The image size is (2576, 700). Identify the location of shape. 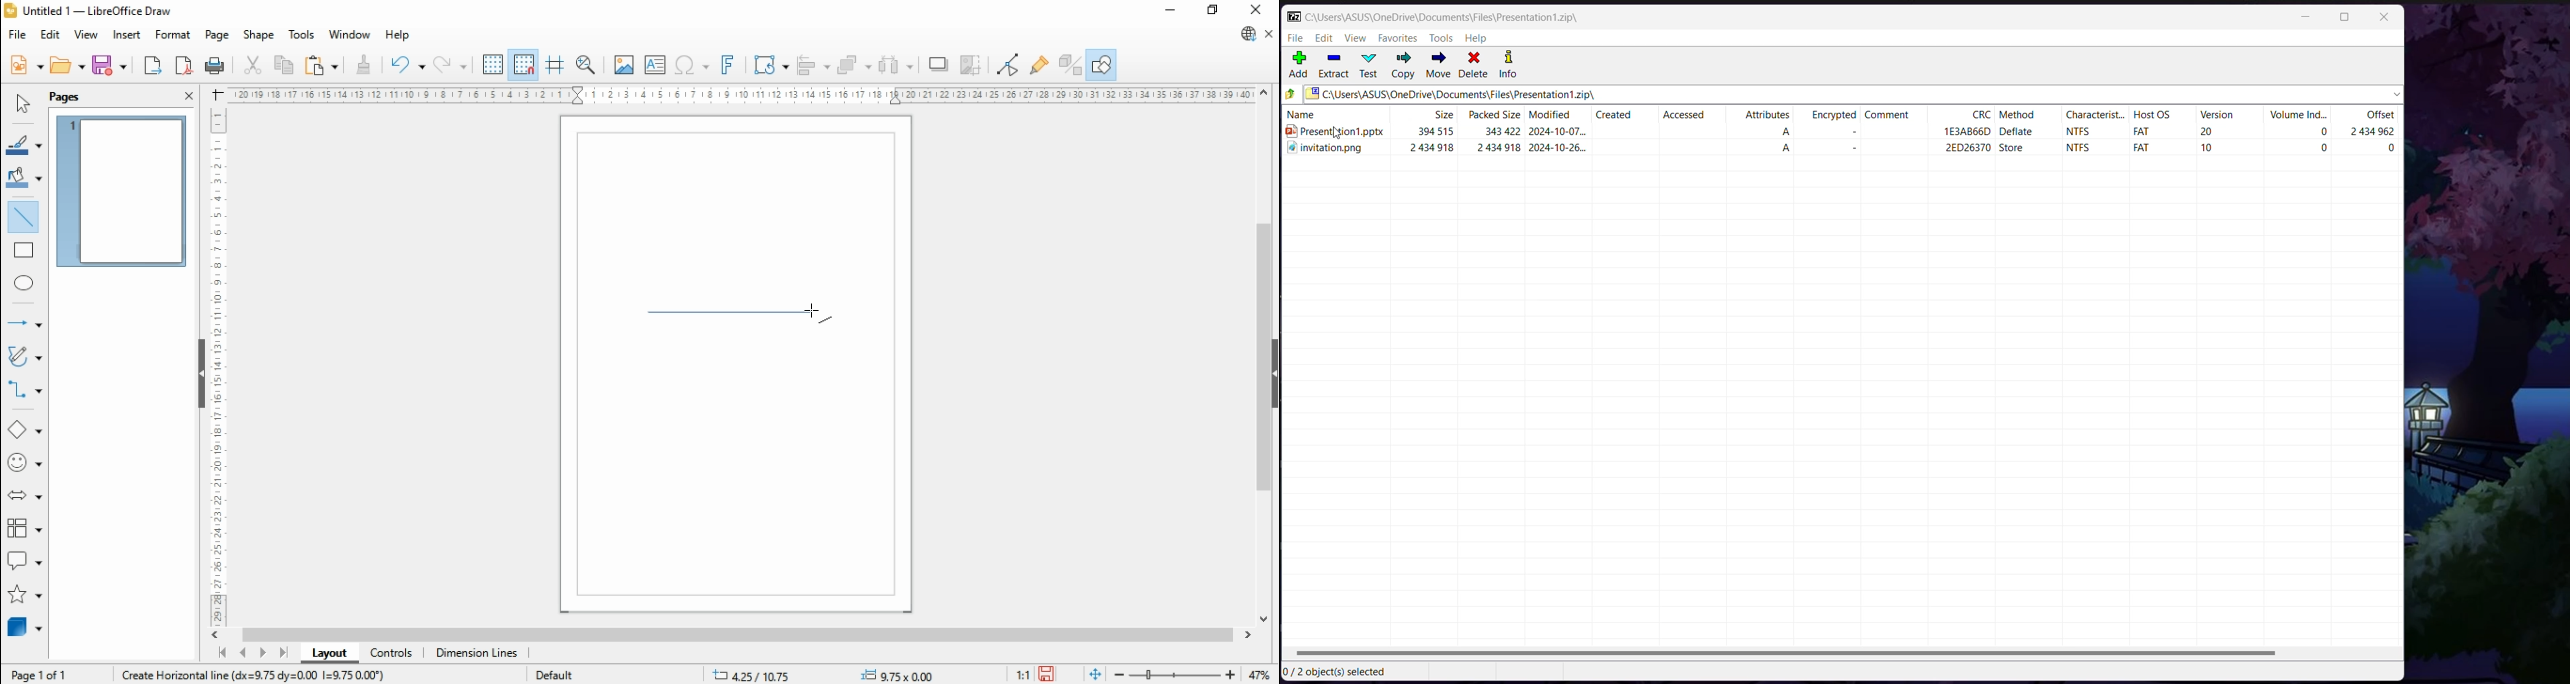
(259, 35).